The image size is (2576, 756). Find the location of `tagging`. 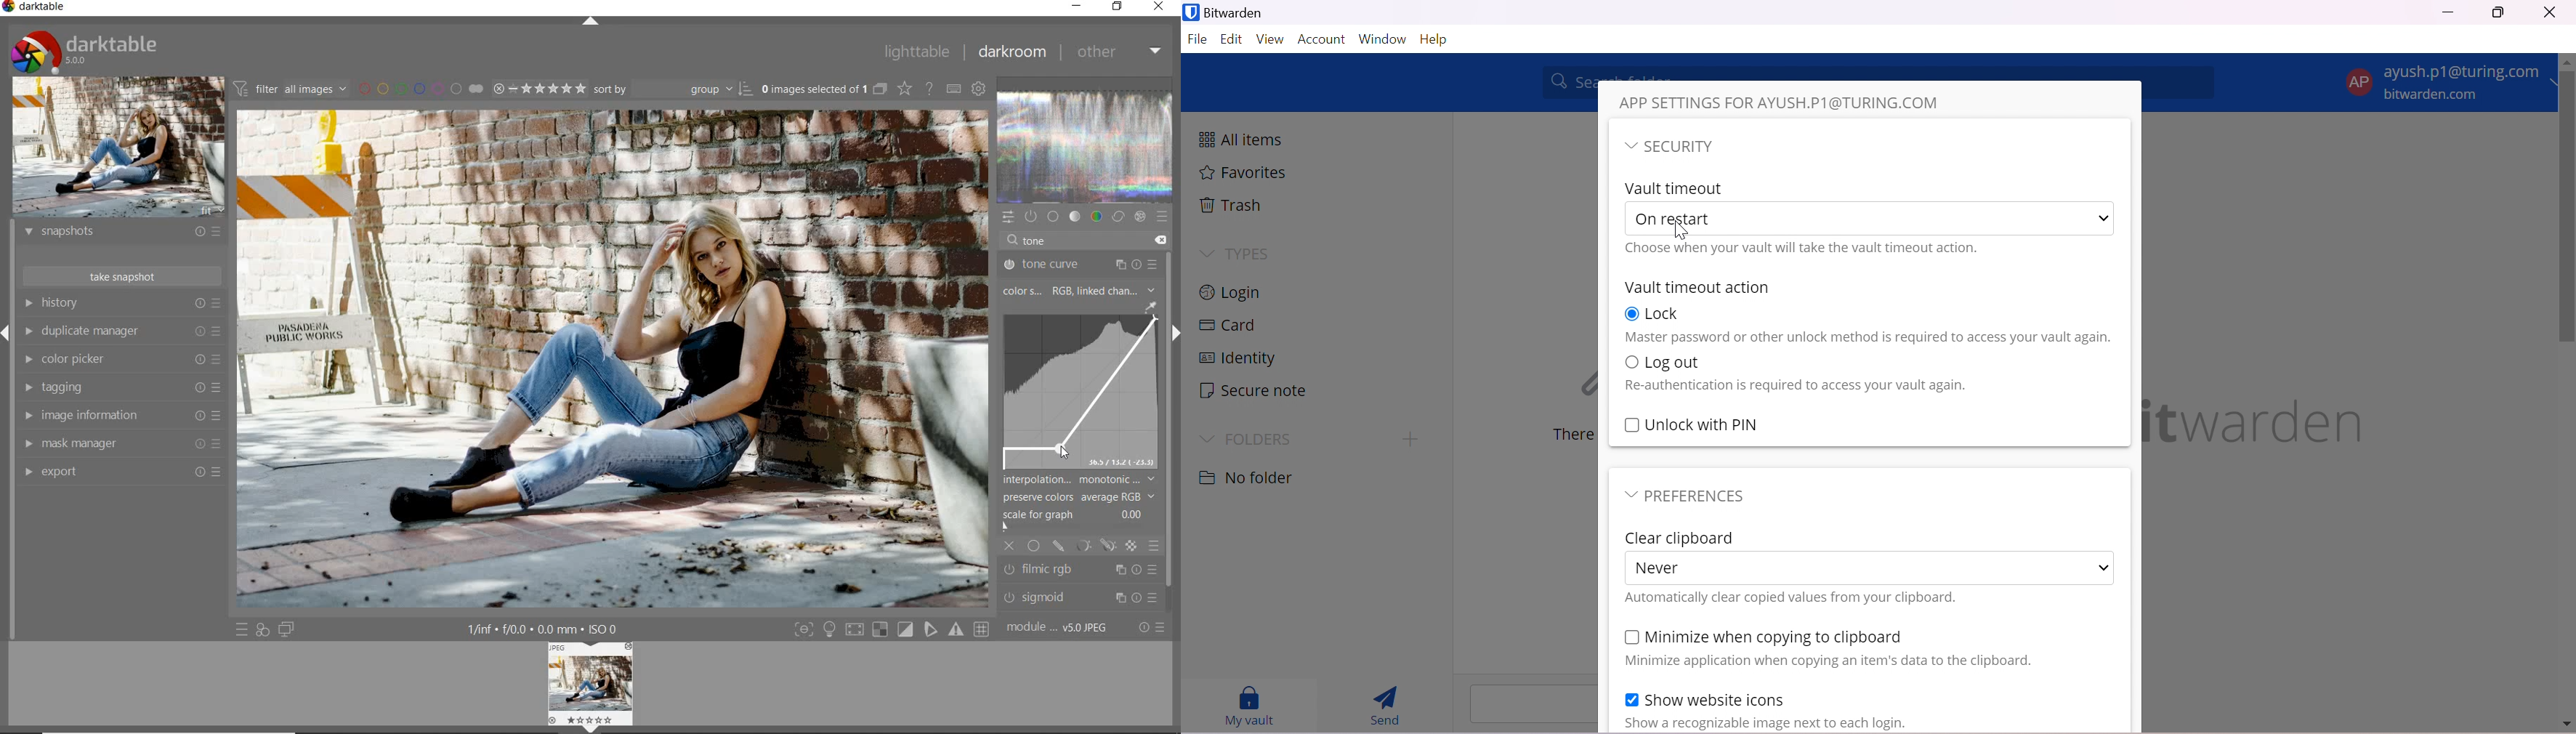

tagging is located at coordinates (122, 387).